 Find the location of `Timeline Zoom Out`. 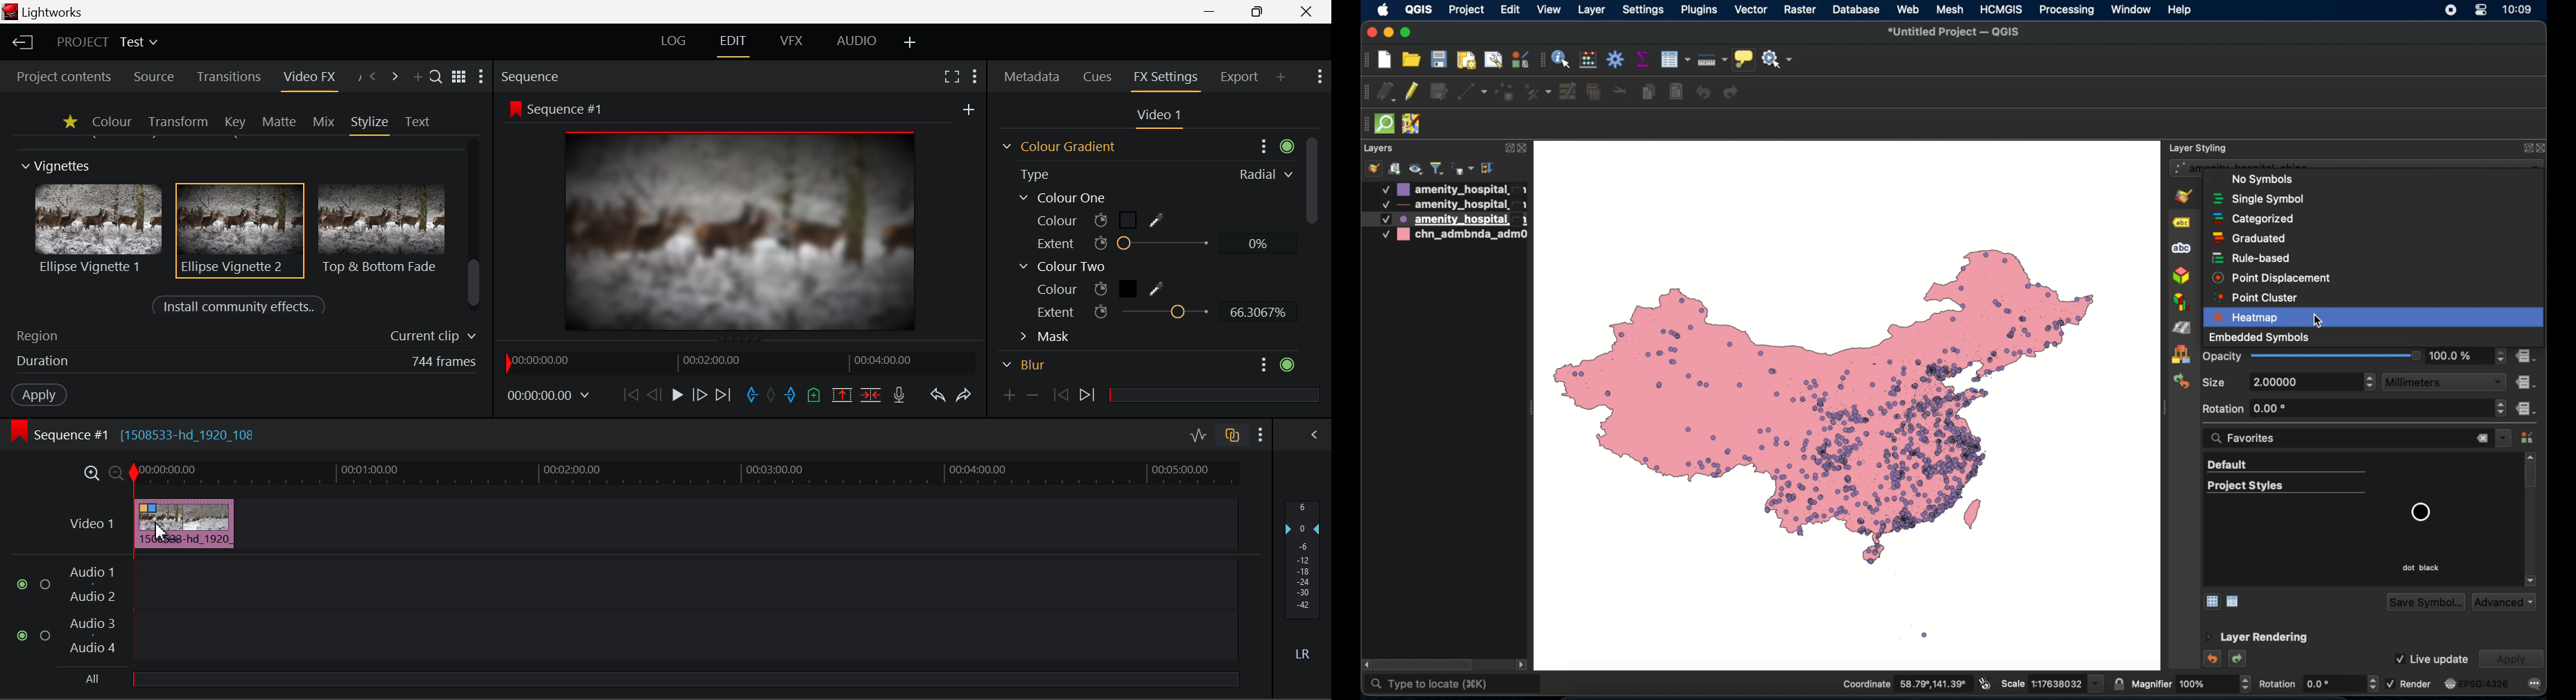

Timeline Zoom Out is located at coordinates (115, 472).